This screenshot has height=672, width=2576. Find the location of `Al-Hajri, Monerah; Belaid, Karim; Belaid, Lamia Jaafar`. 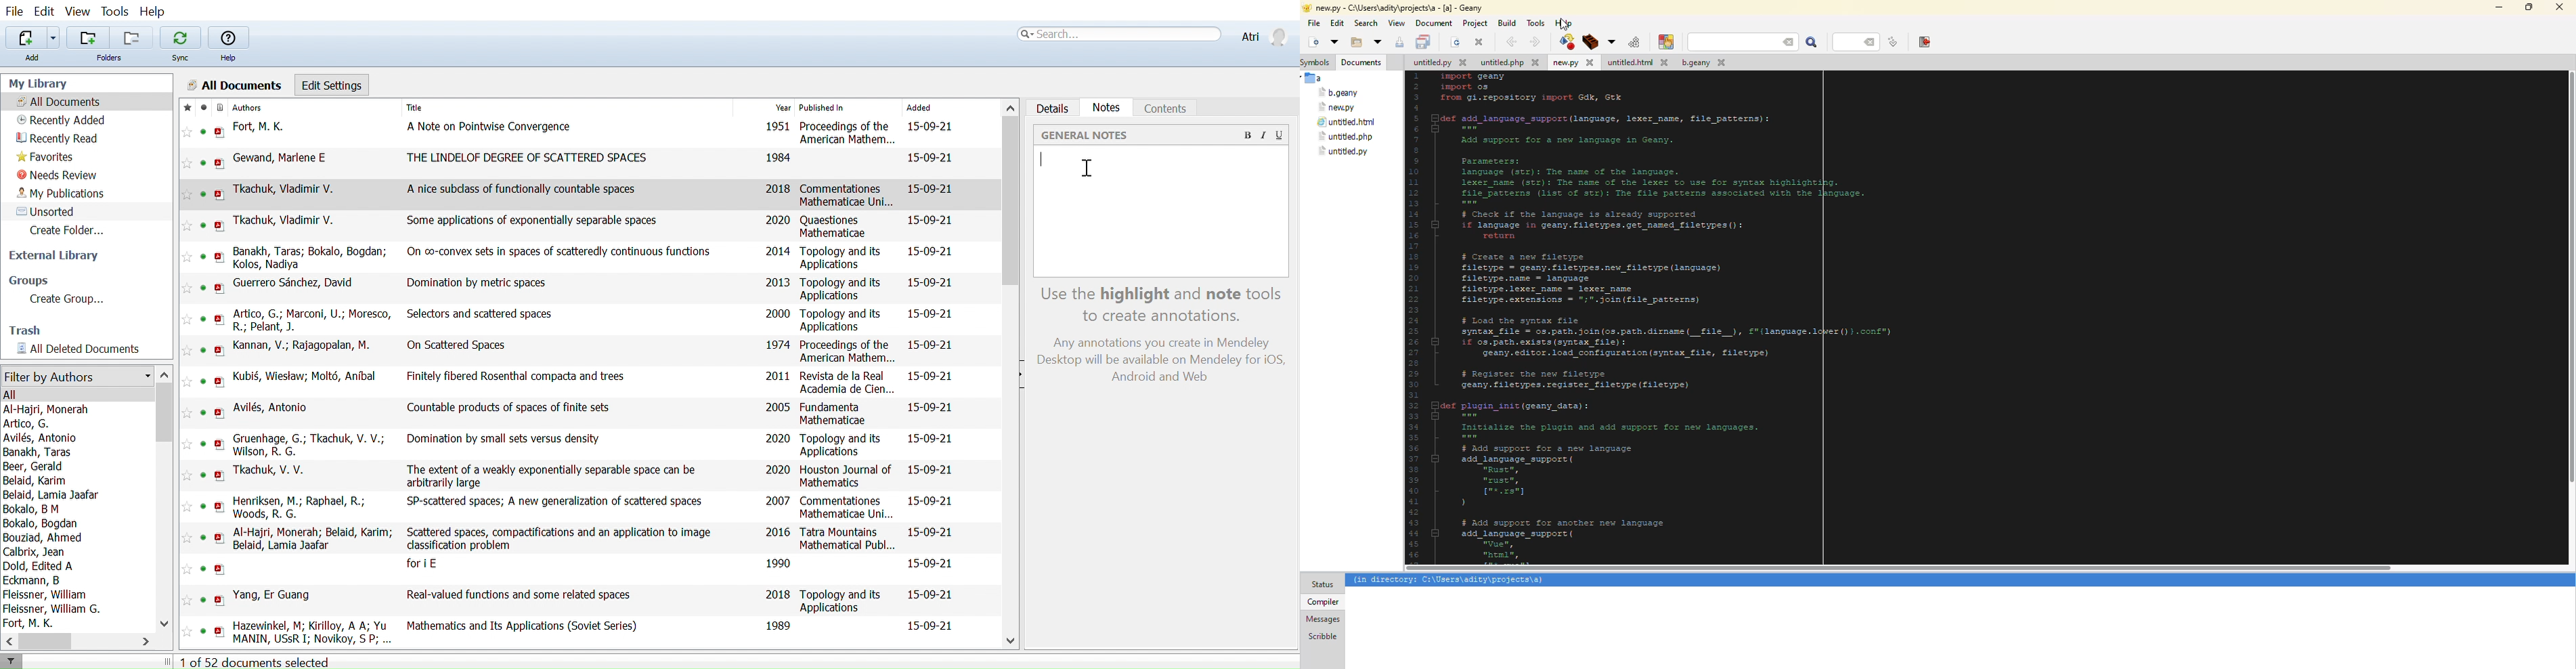

Al-Hajri, Monerah; Belaid, Karim; Belaid, Lamia Jaafar is located at coordinates (315, 539).